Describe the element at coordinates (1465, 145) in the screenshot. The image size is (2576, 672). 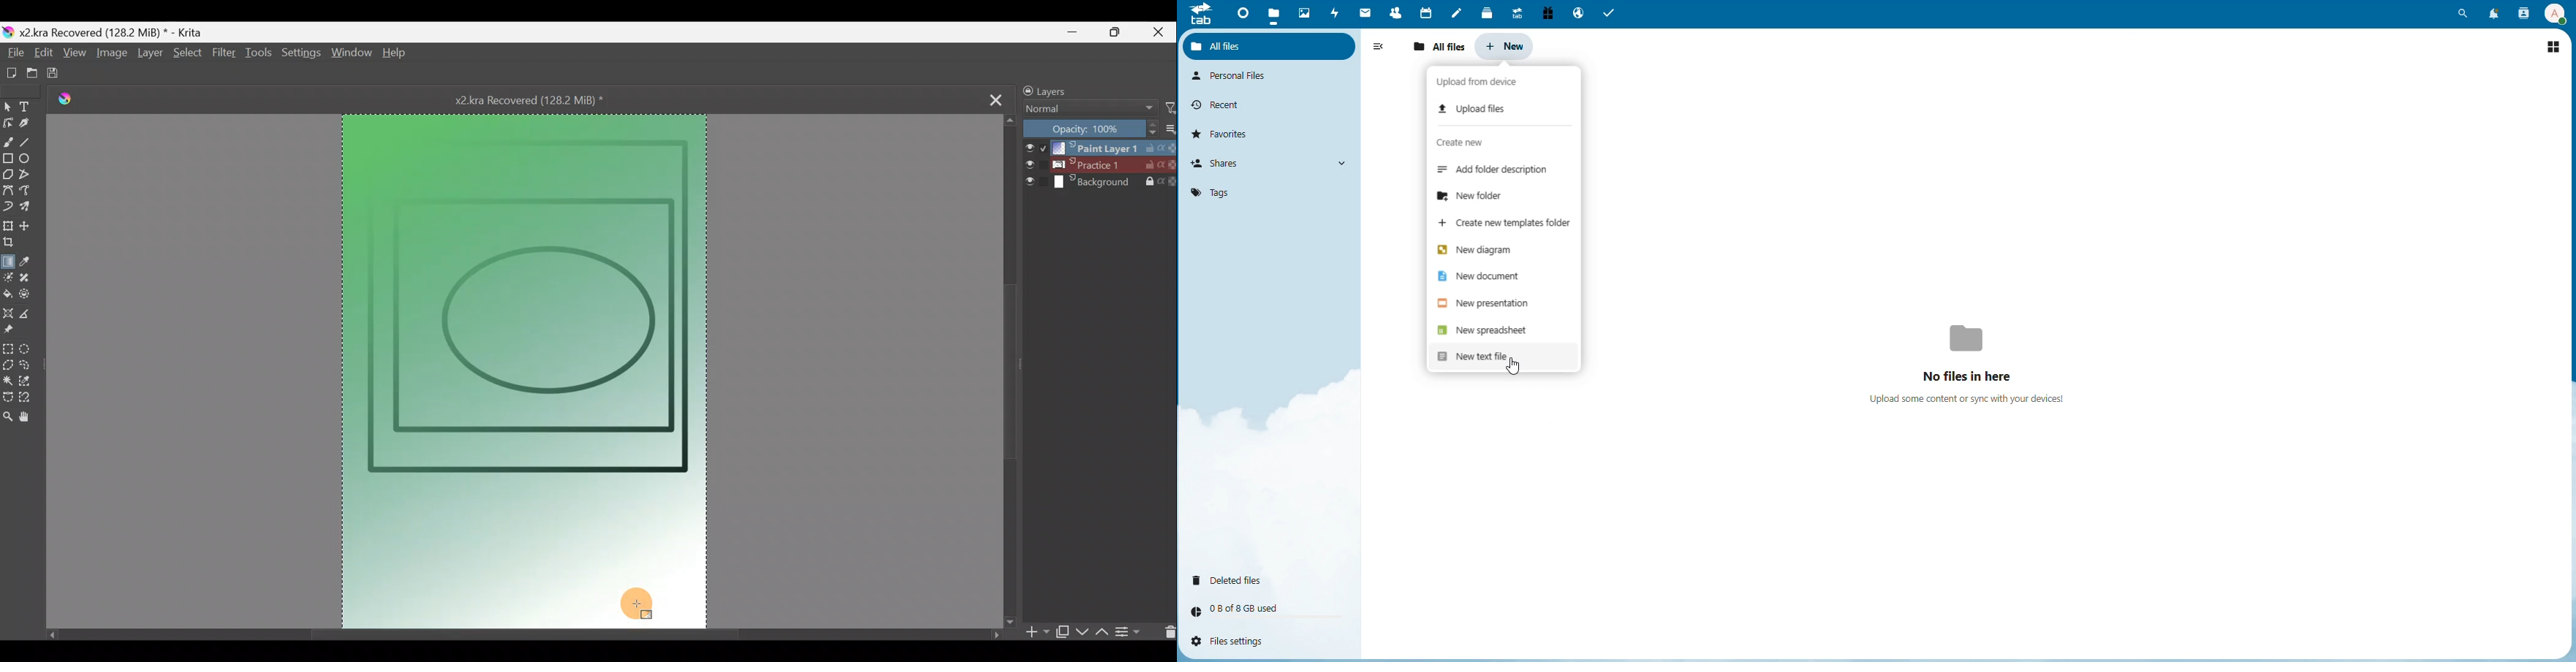
I see `new` at that location.